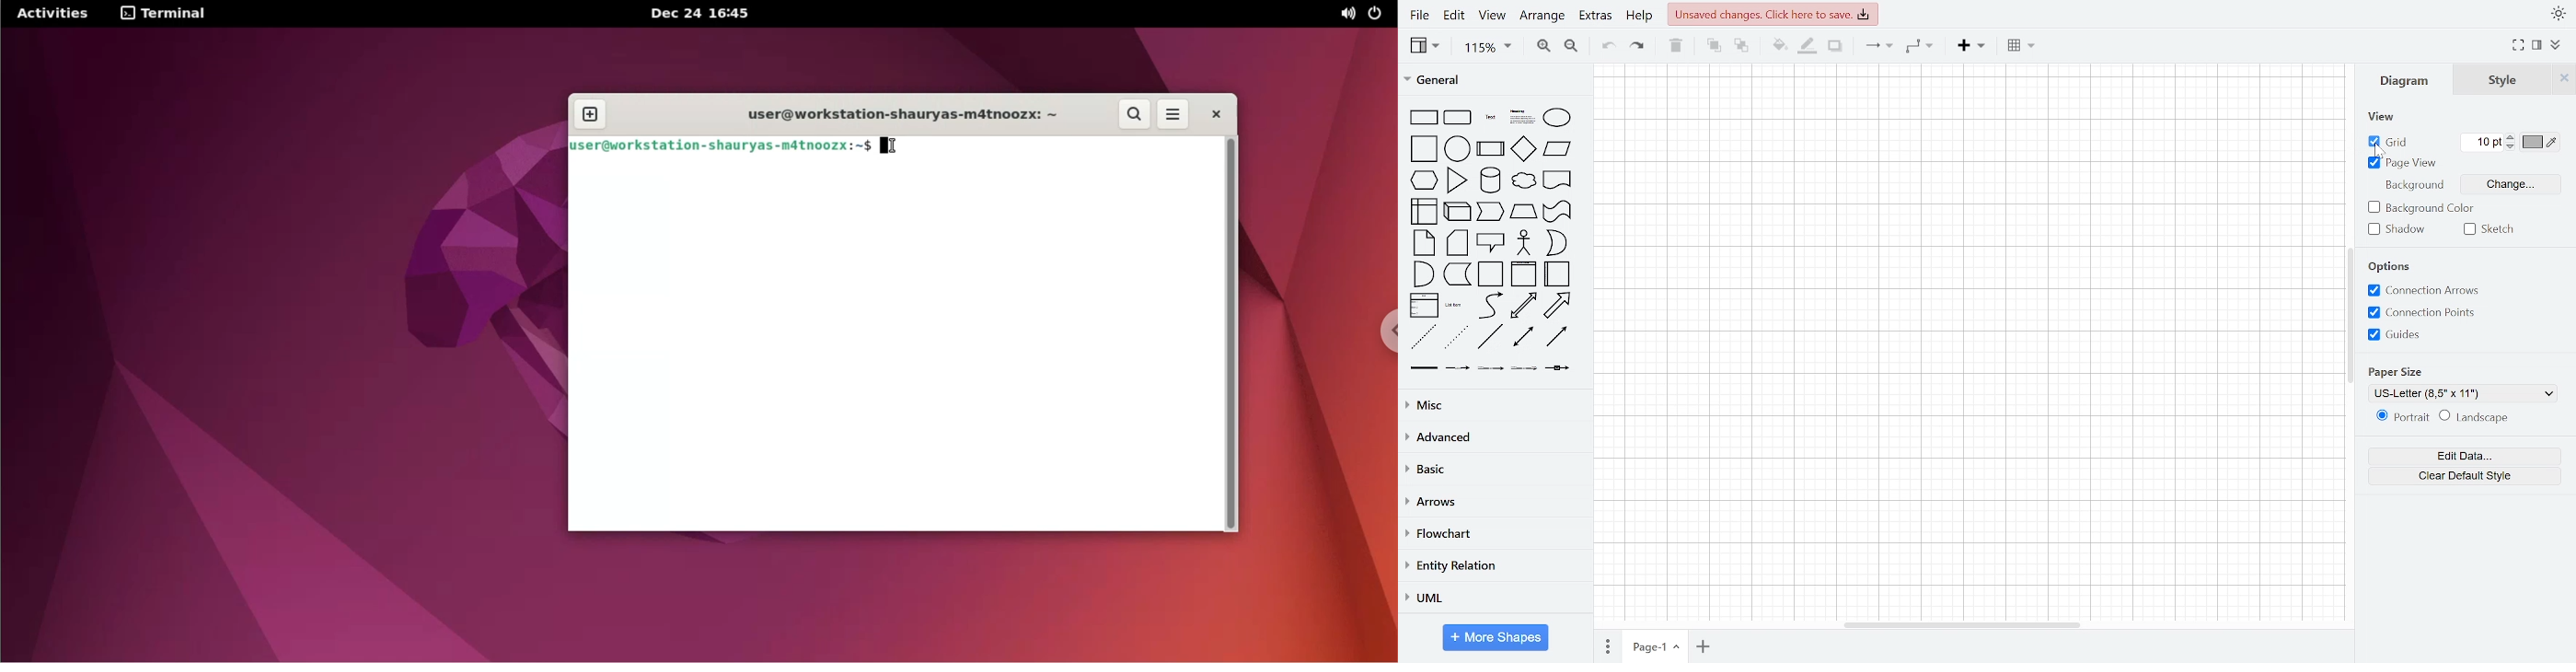  Describe the element at coordinates (1492, 242) in the screenshot. I see `callout` at that location.